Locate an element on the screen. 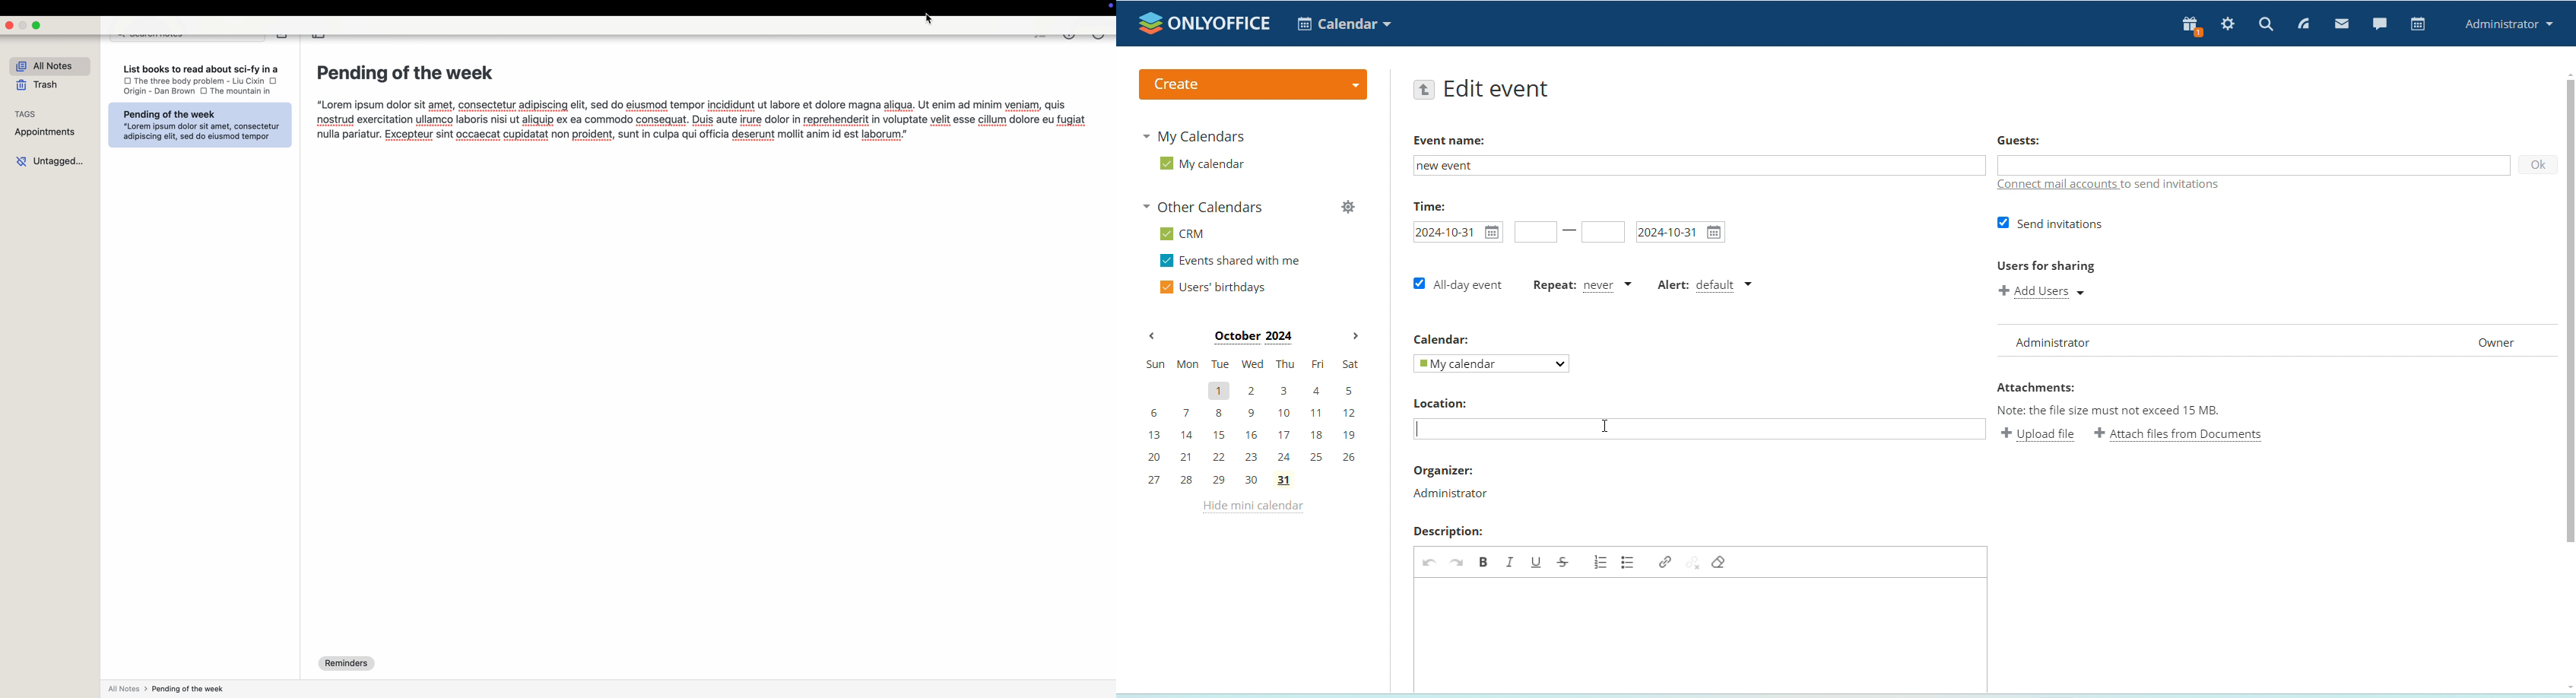 This screenshot has width=2576, height=700. Users for sharing is located at coordinates (2045, 267).